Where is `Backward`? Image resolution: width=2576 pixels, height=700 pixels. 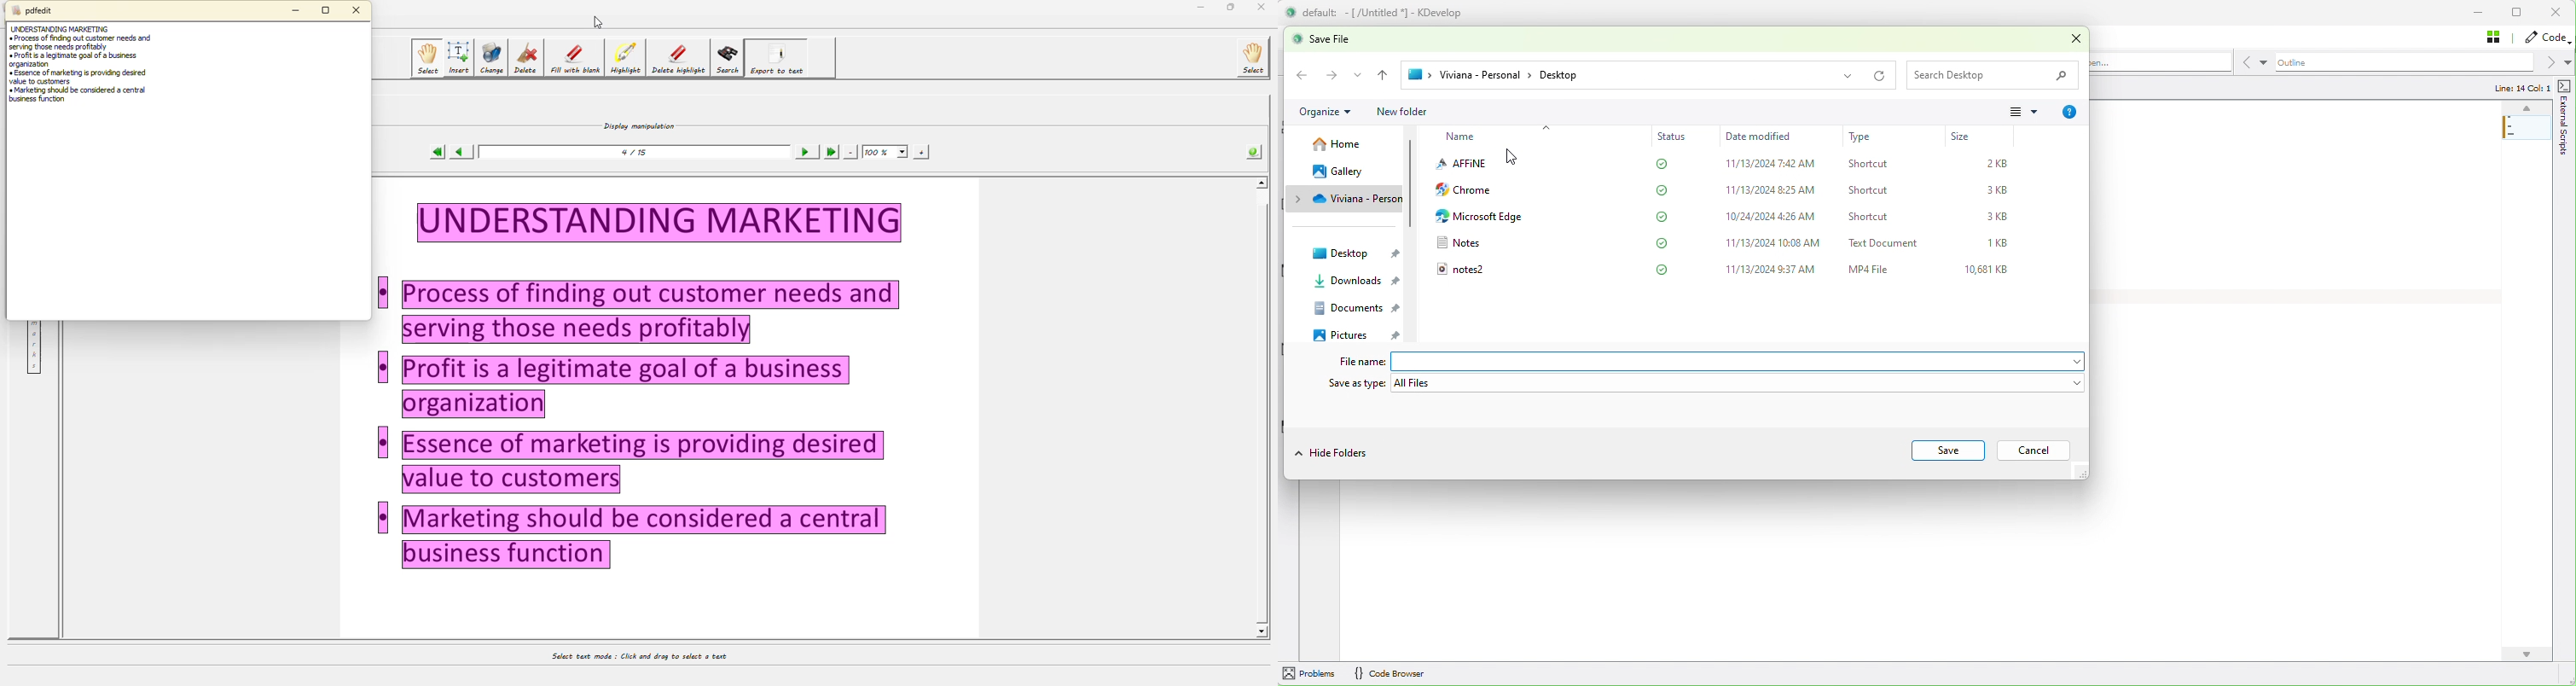 Backward is located at coordinates (1304, 75).